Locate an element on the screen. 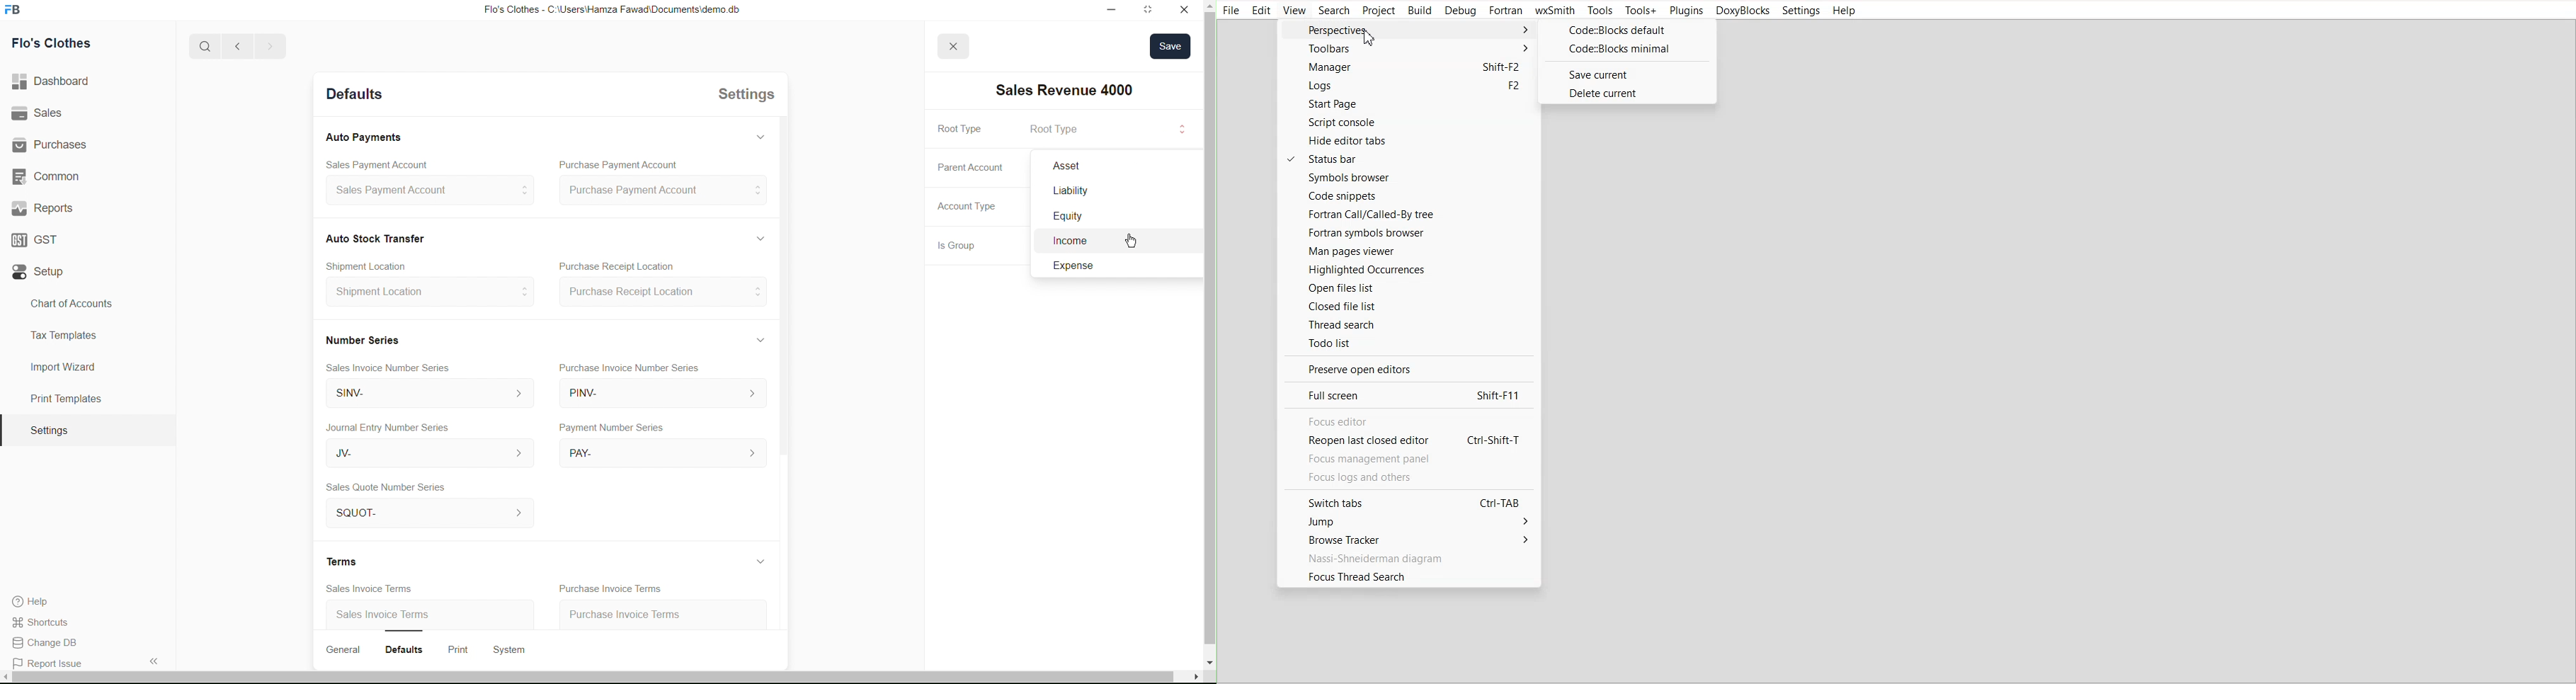 The width and height of the screenshot is (2576, 700). cursor is located at coordinates (1129, 240).